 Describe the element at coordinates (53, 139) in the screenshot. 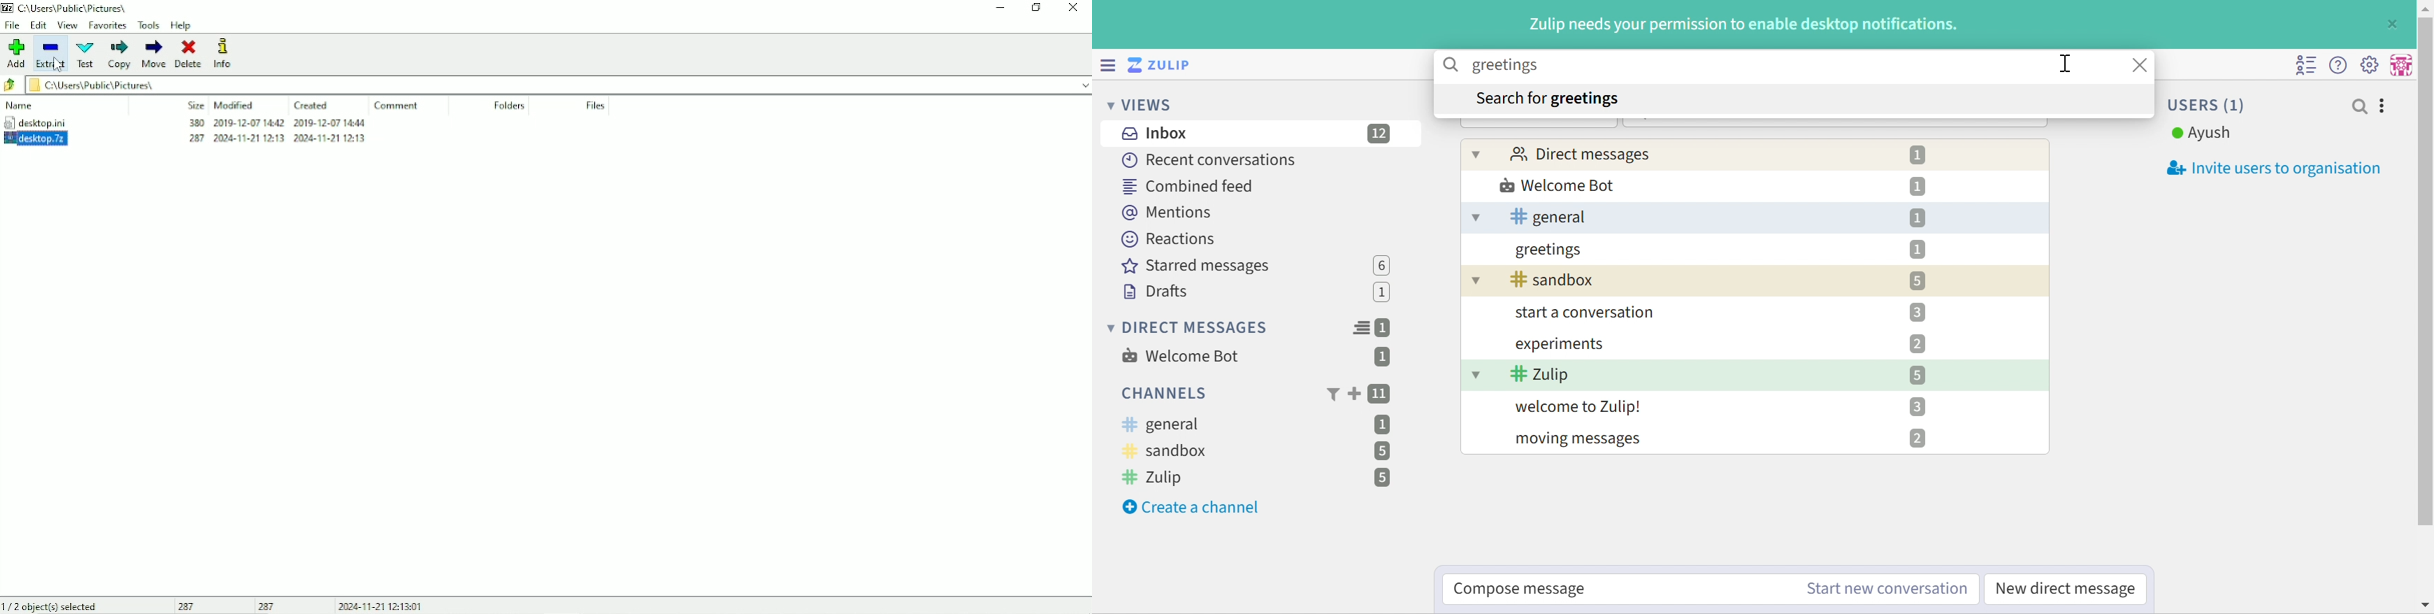

I see `desktop.7z` at that location.